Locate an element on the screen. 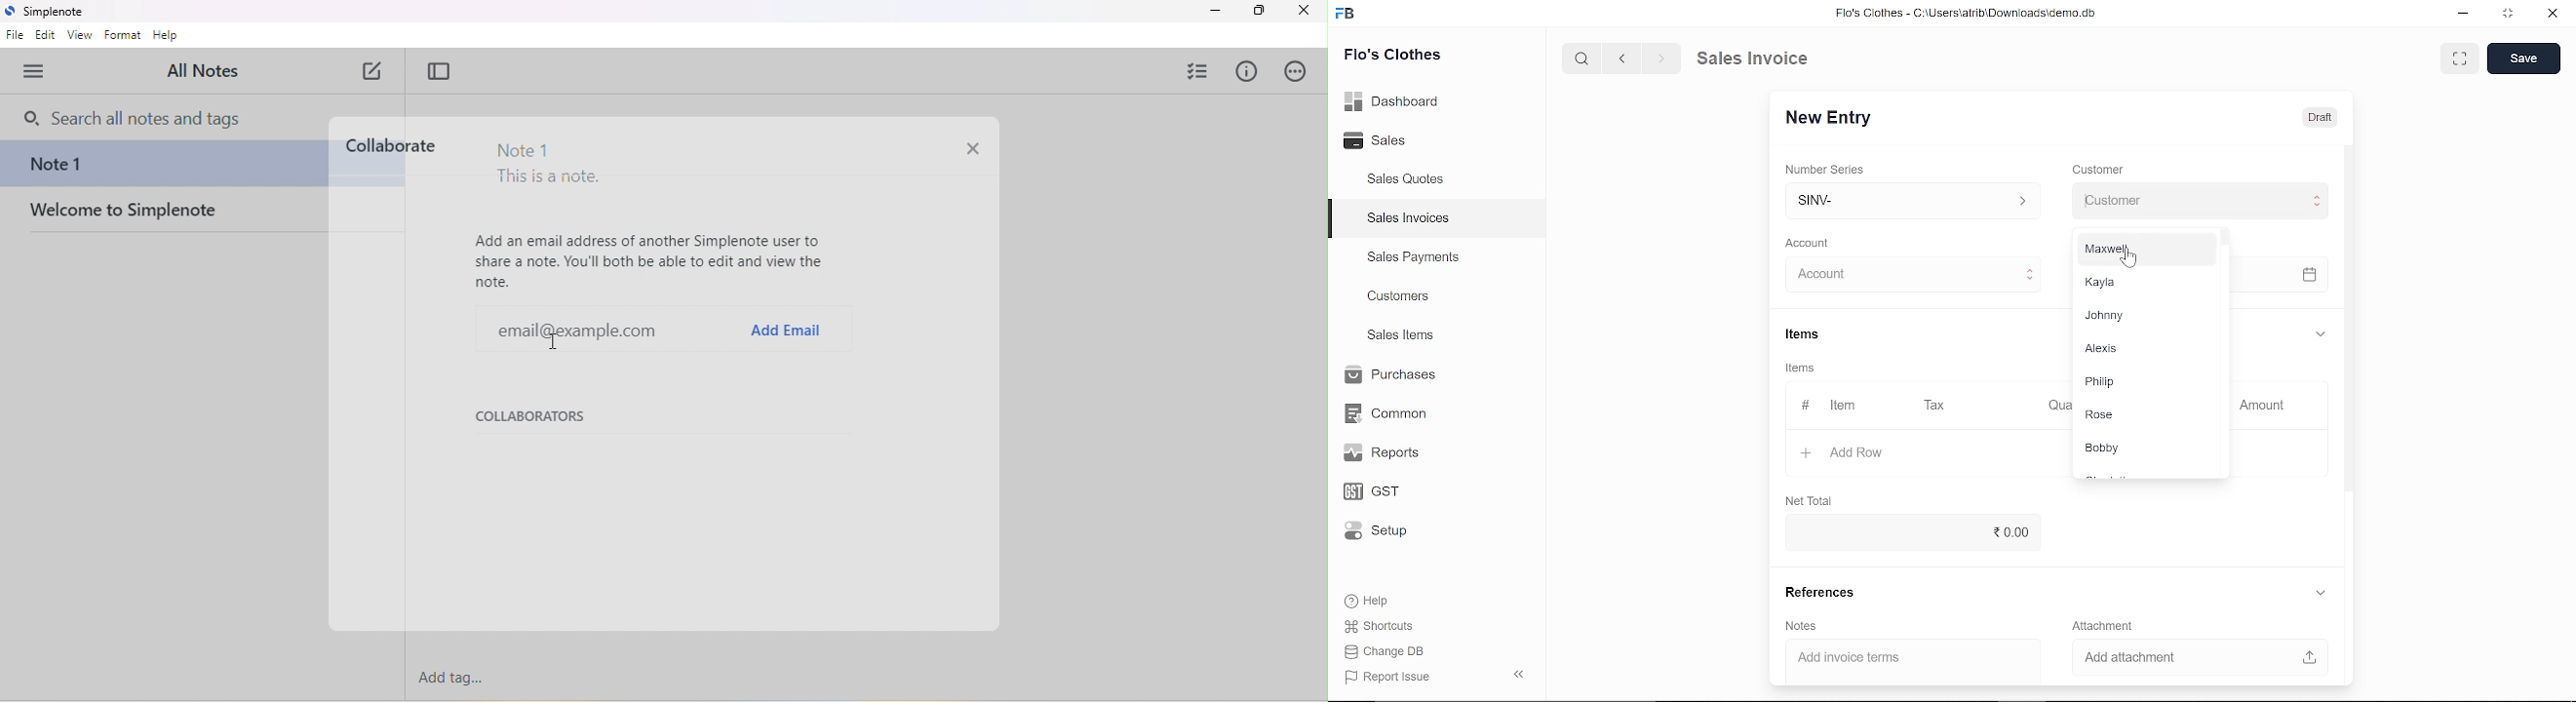 The height and width of the screenshot is (728, 2576). close is located at coordinates (2551, 14).